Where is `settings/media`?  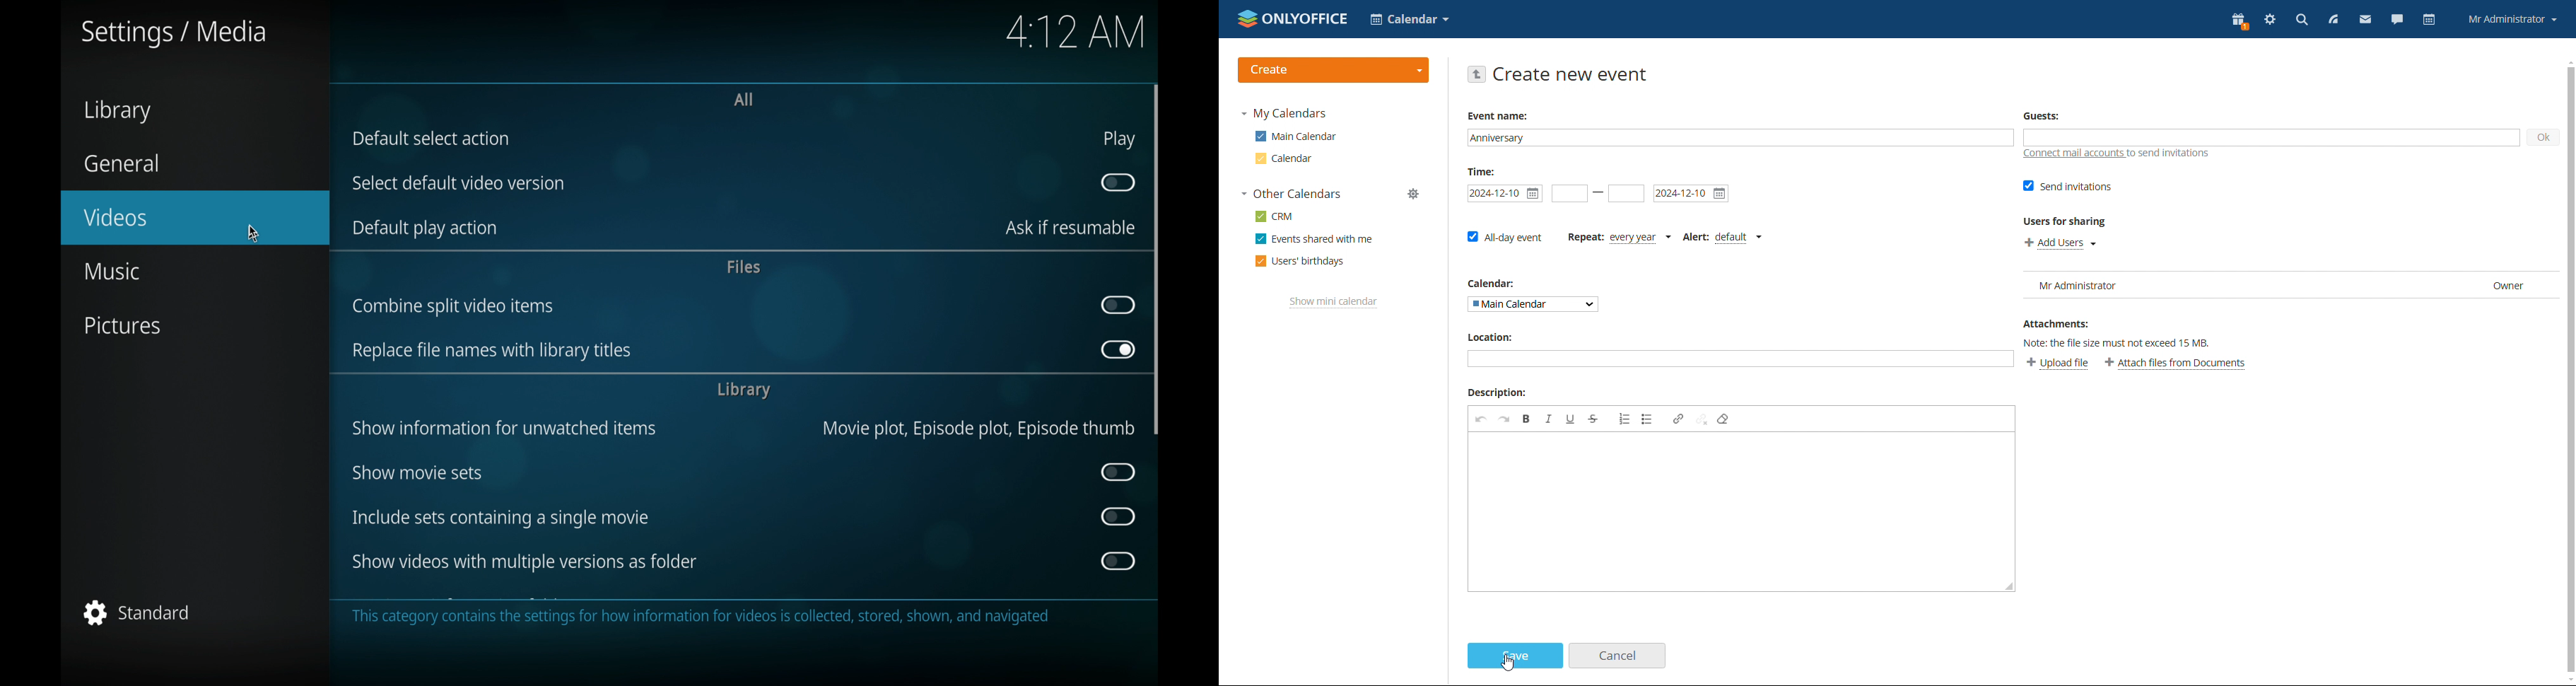
settings/media is located at coordinates (173, 34).